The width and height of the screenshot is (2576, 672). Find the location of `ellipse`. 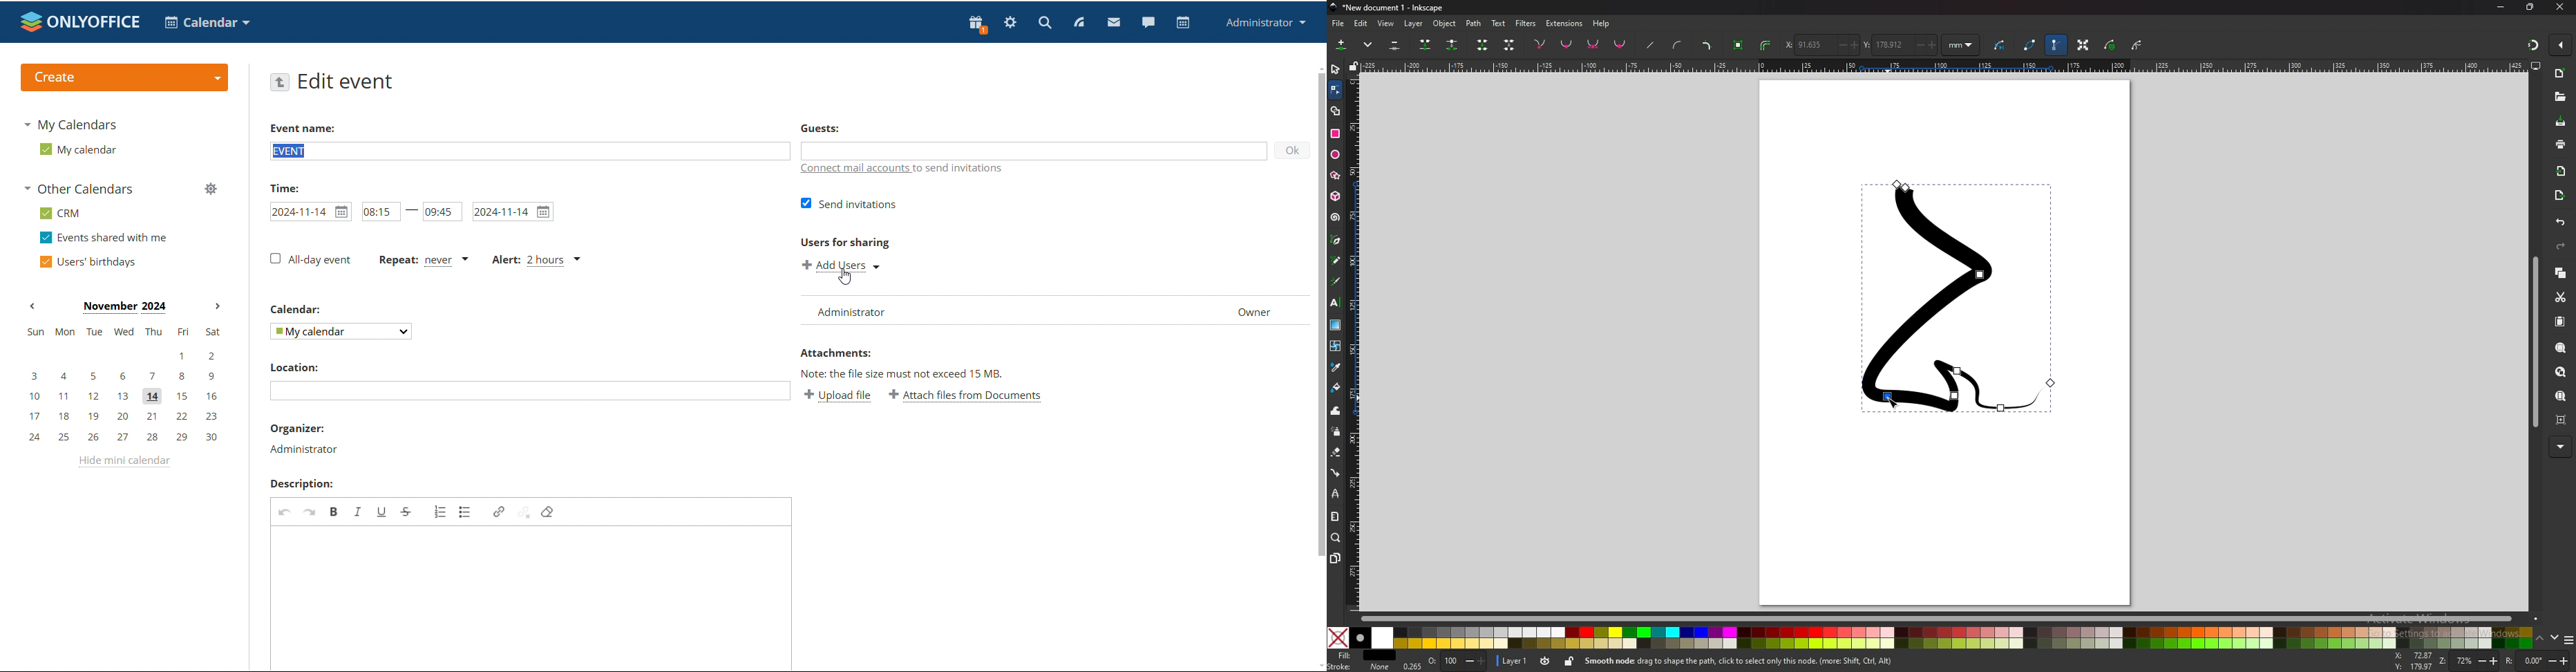

ellipse is located at coordinates (1335, 155).